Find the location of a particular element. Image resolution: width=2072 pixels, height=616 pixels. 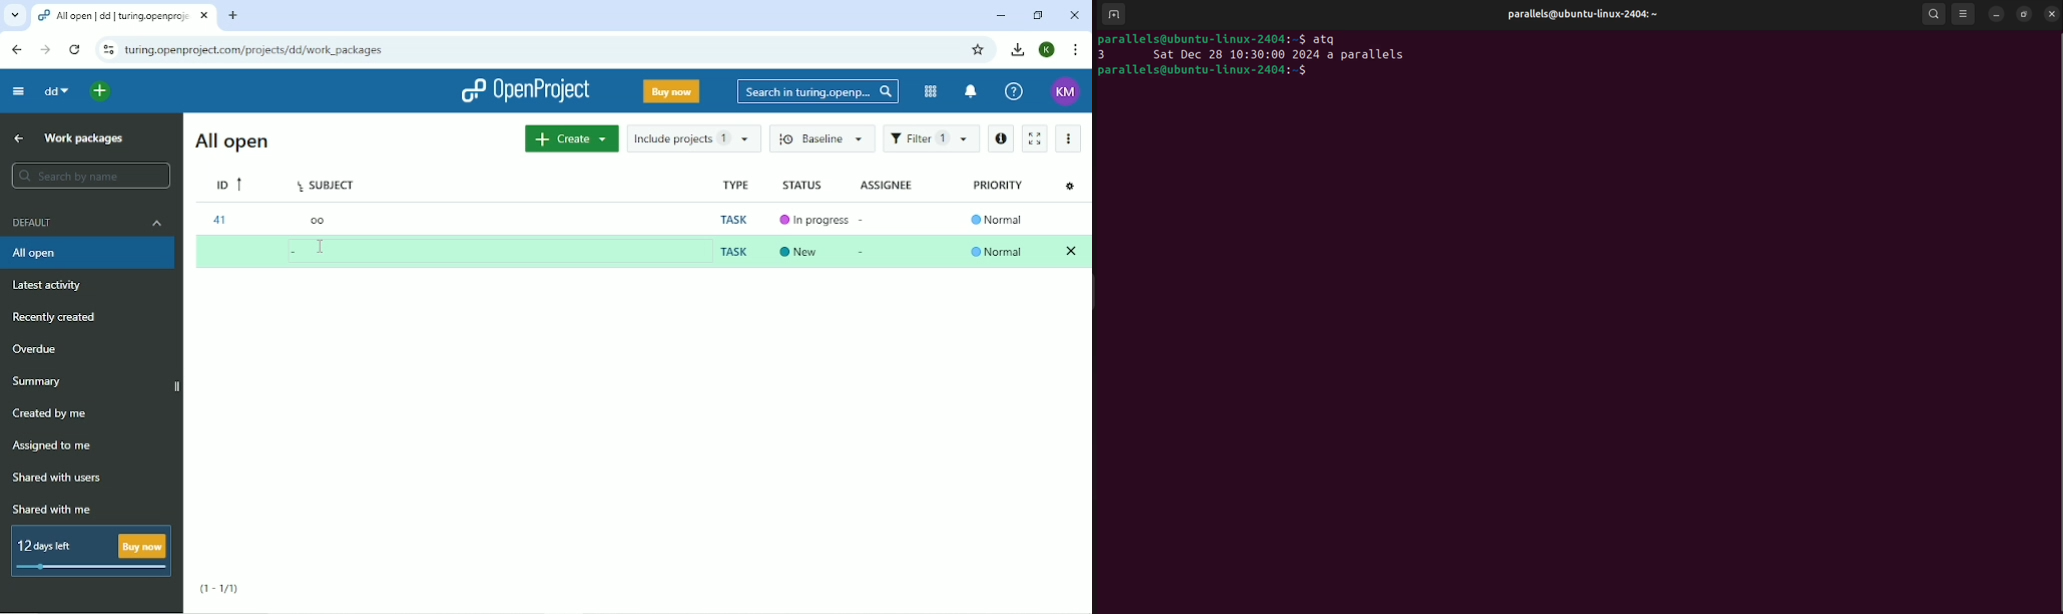

Configure view is located at coordinates (1070, 188).